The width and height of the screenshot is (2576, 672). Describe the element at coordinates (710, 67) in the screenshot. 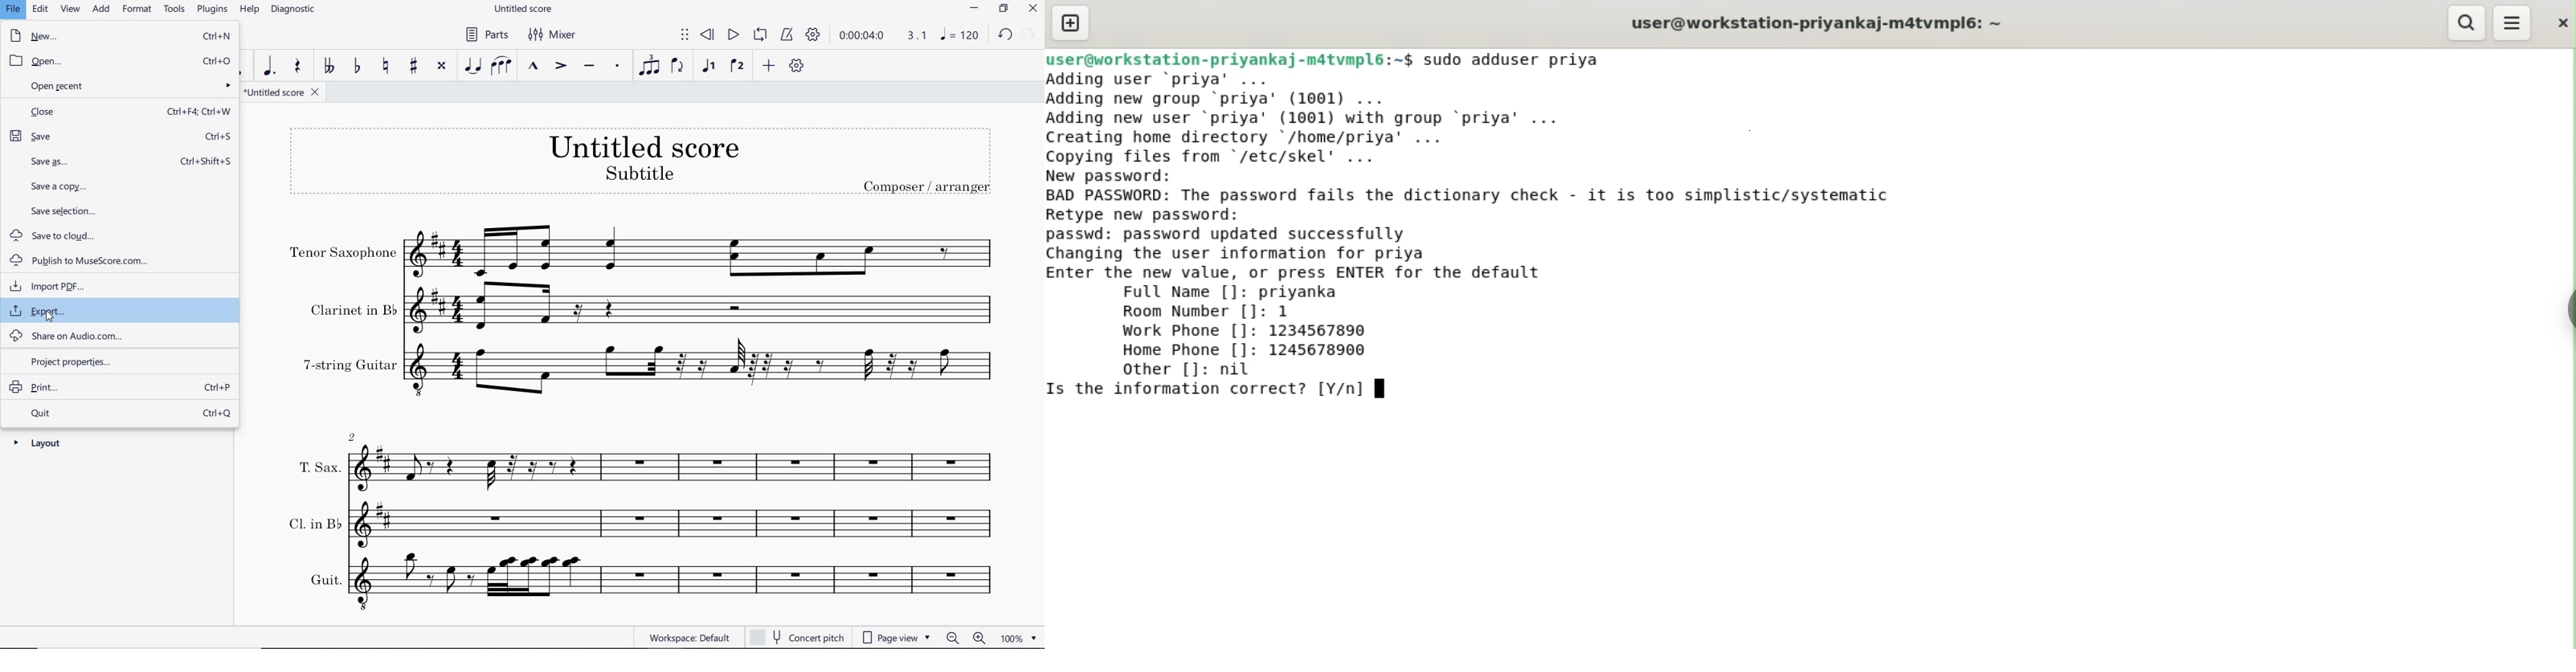

I see `VOICE 1` at that location.